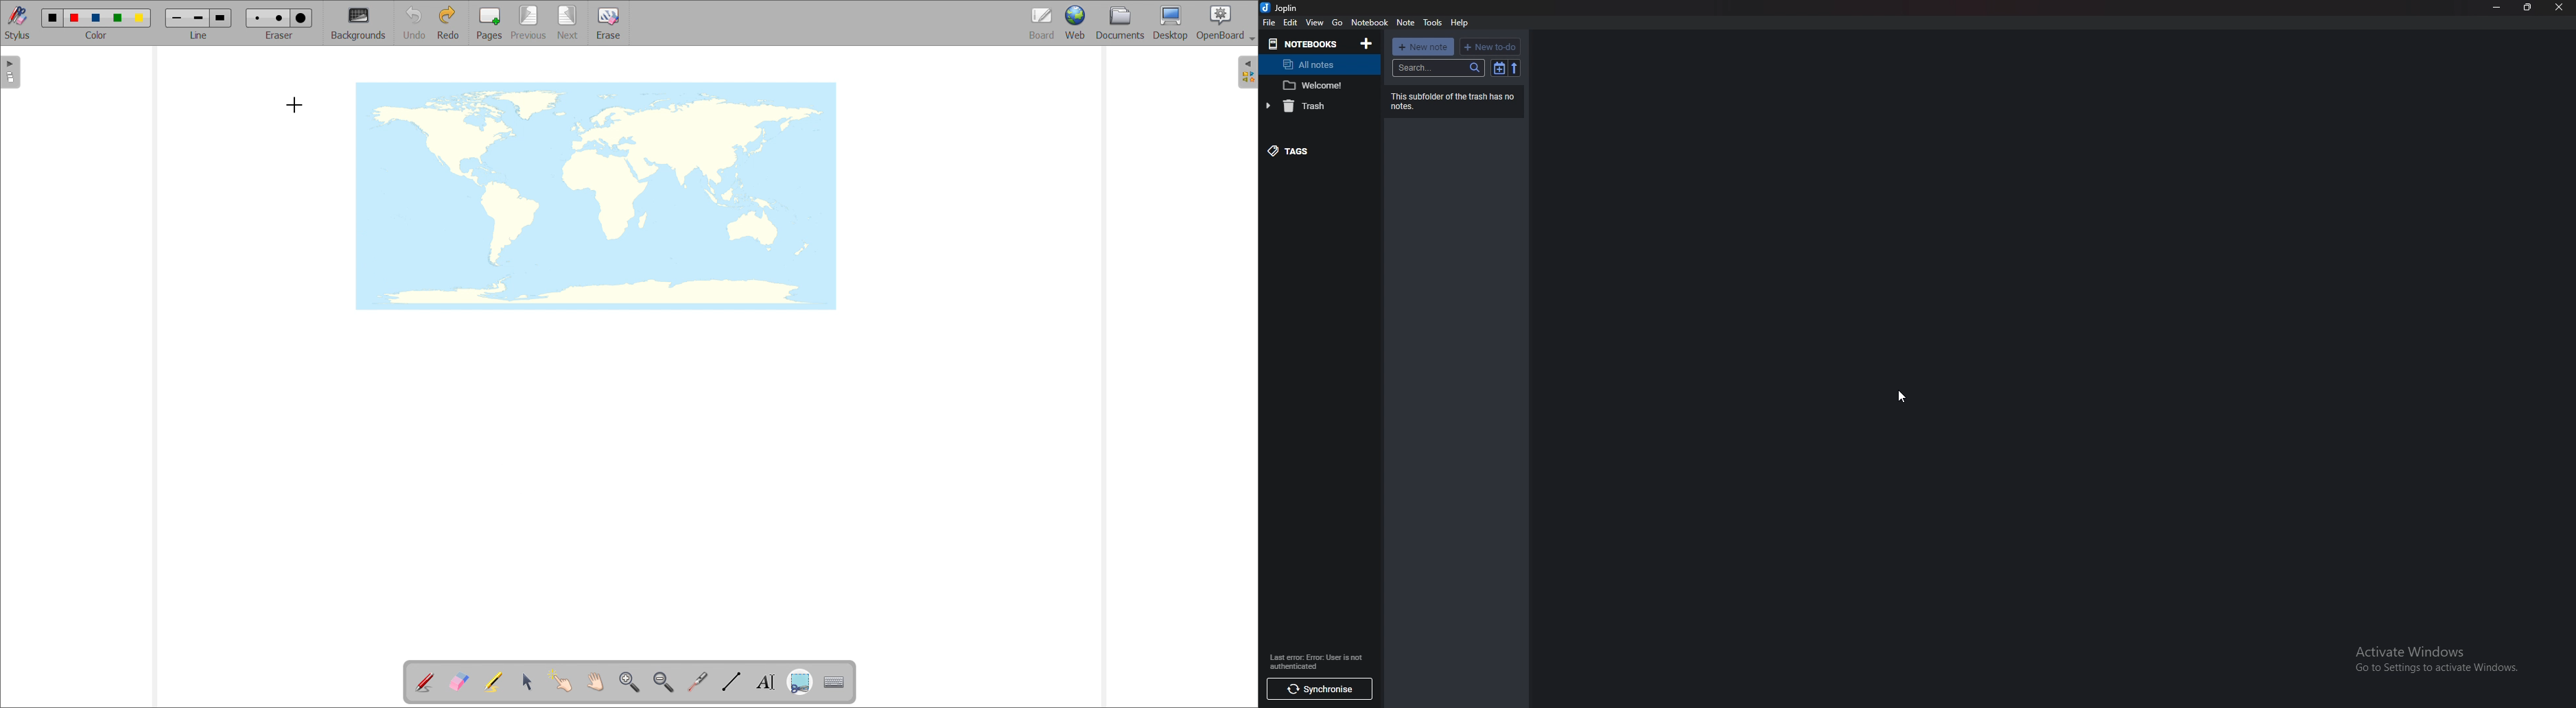  I want to click on Note, so click(1407, 22).